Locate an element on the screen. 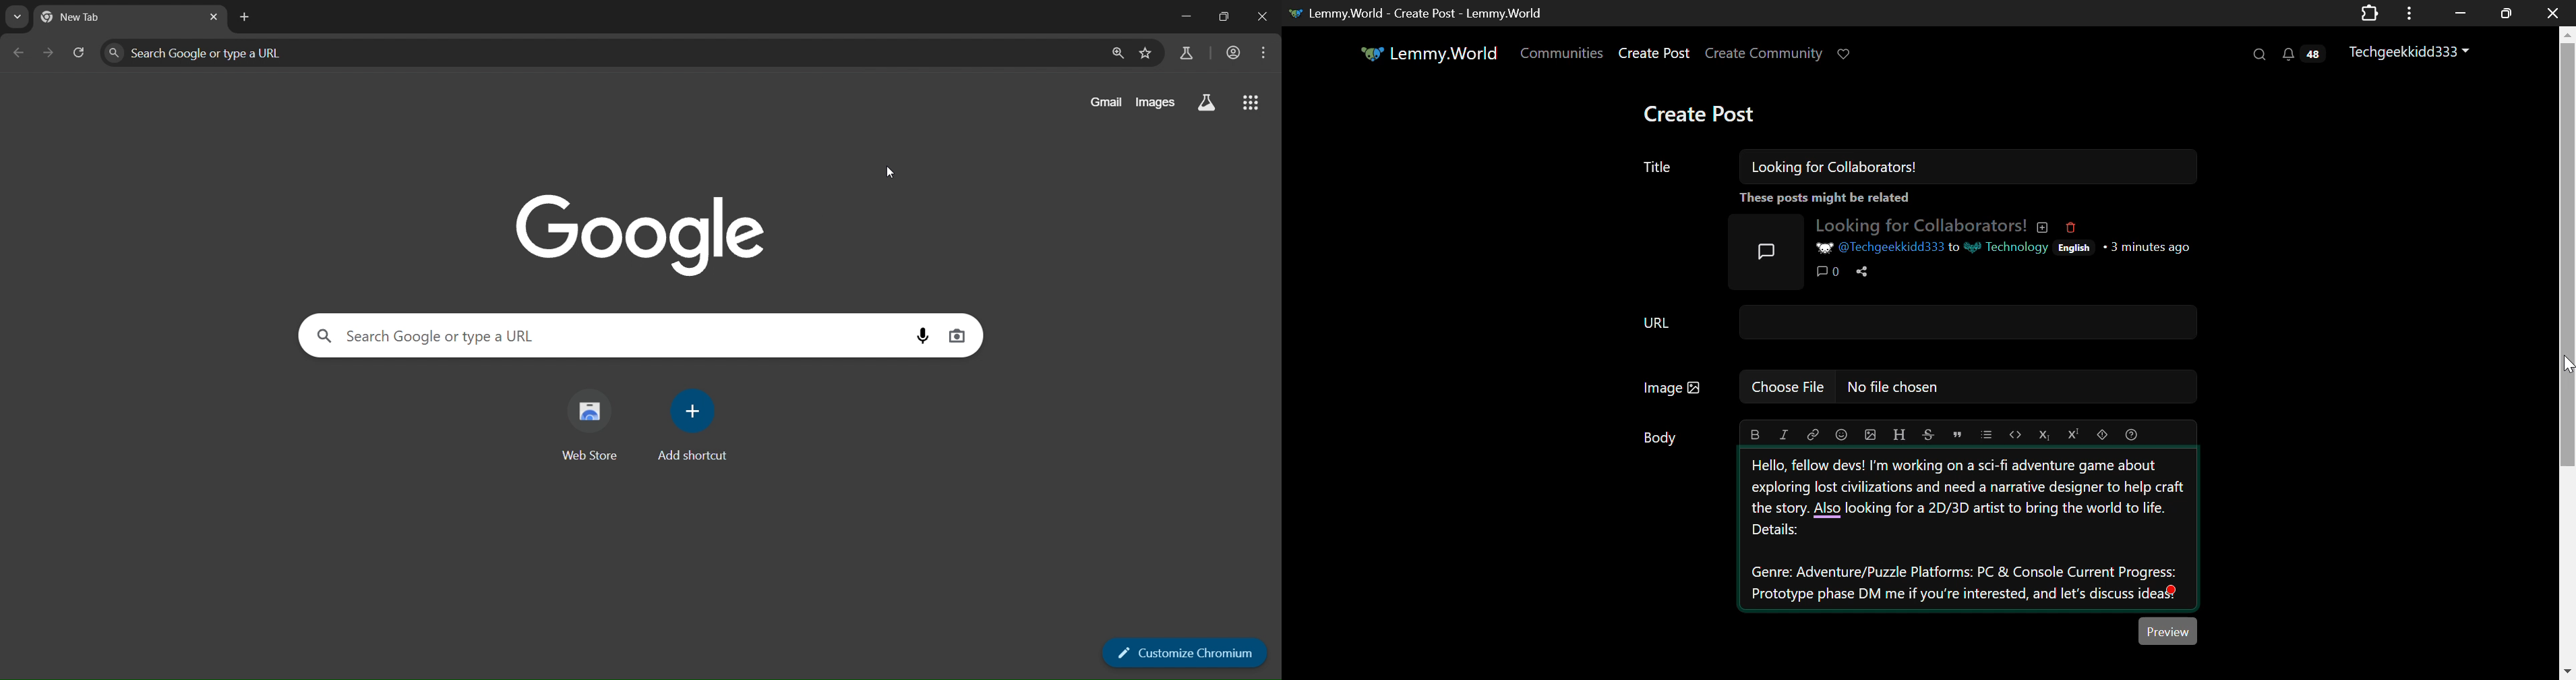  restore down is located at coordinates (1228, 18).